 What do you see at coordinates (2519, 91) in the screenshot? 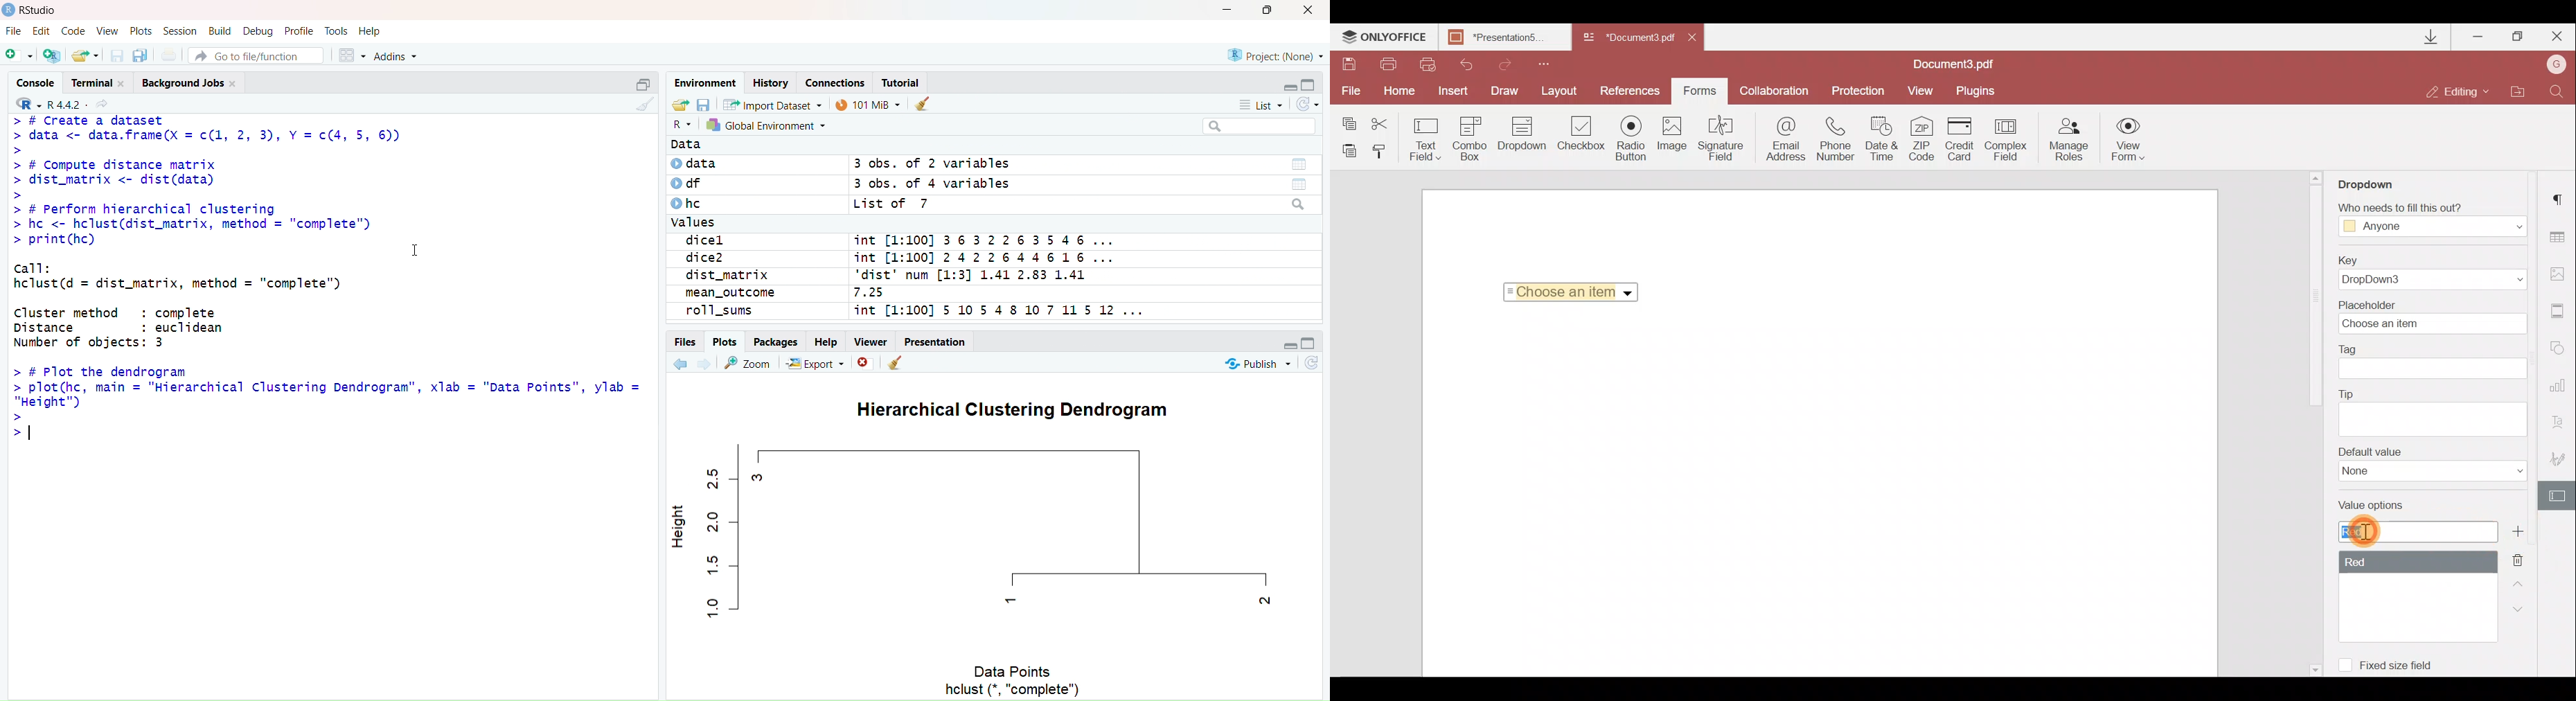
I see `Open file location` at bounding box center [2519, 91].